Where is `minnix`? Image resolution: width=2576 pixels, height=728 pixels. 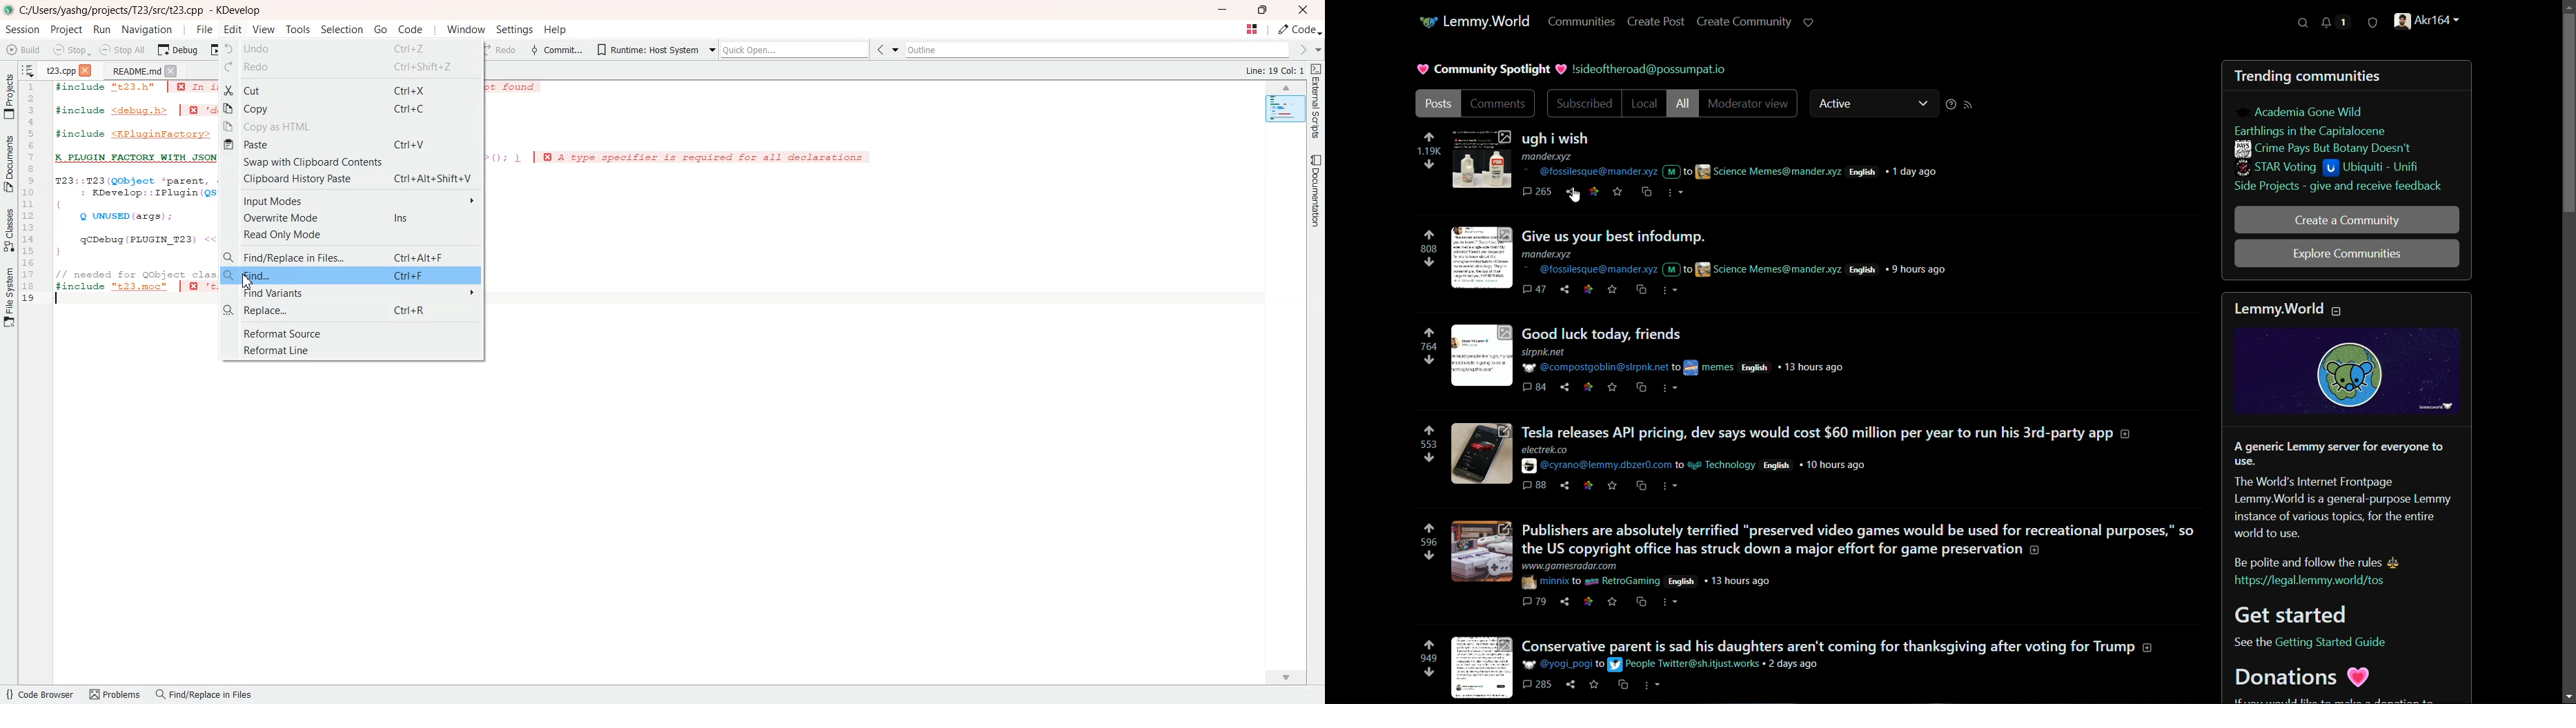 minnix is located at coordinates (1545, 582).